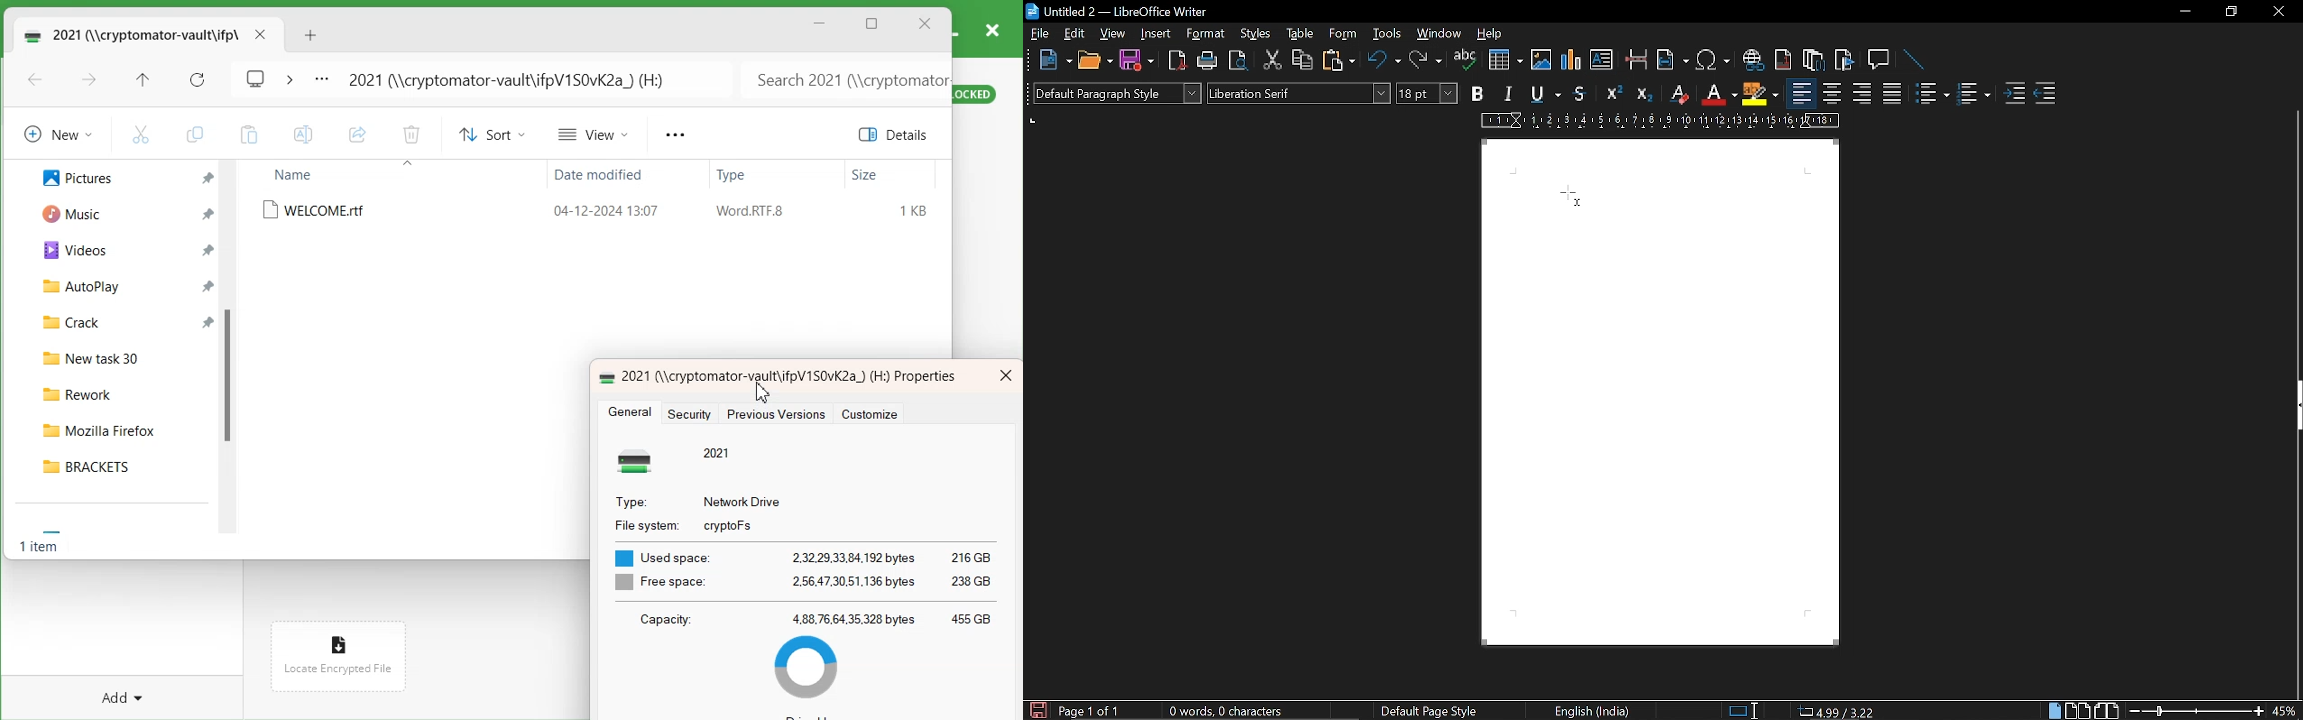 The height and width of the screenshot is (728, 2324). I want to click on windows, so click(1439, 35).